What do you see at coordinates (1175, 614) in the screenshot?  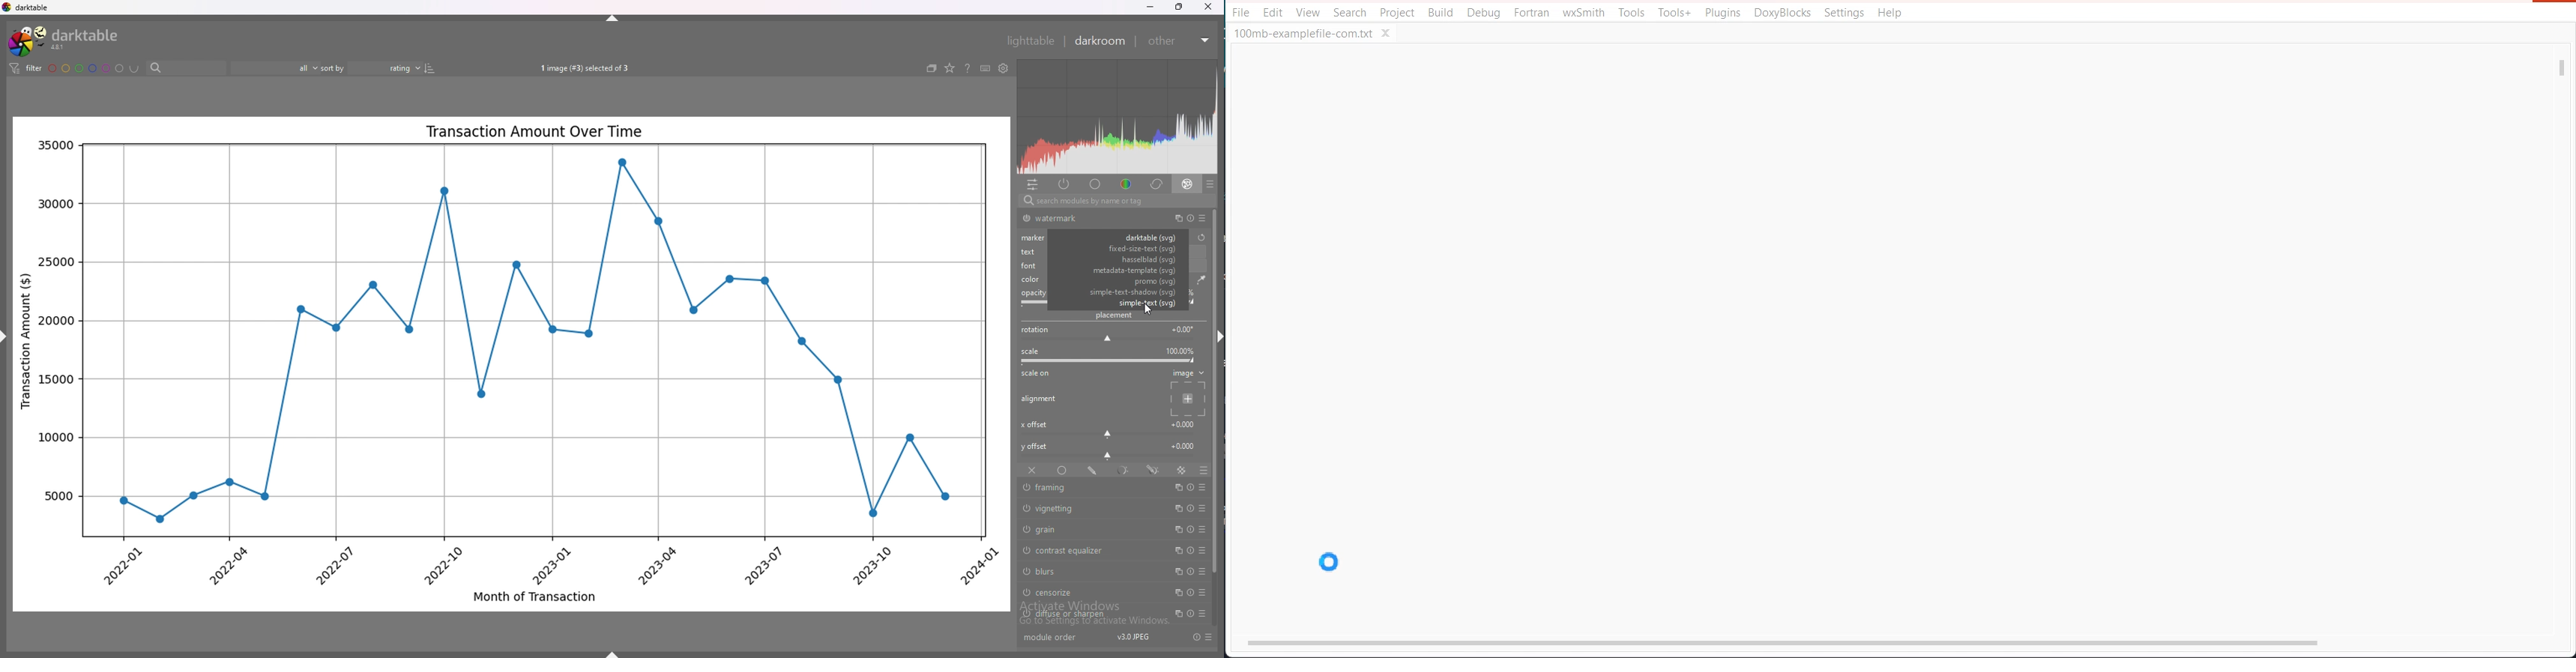 I see `multiple instances action` at bounding box center [1175, 614].